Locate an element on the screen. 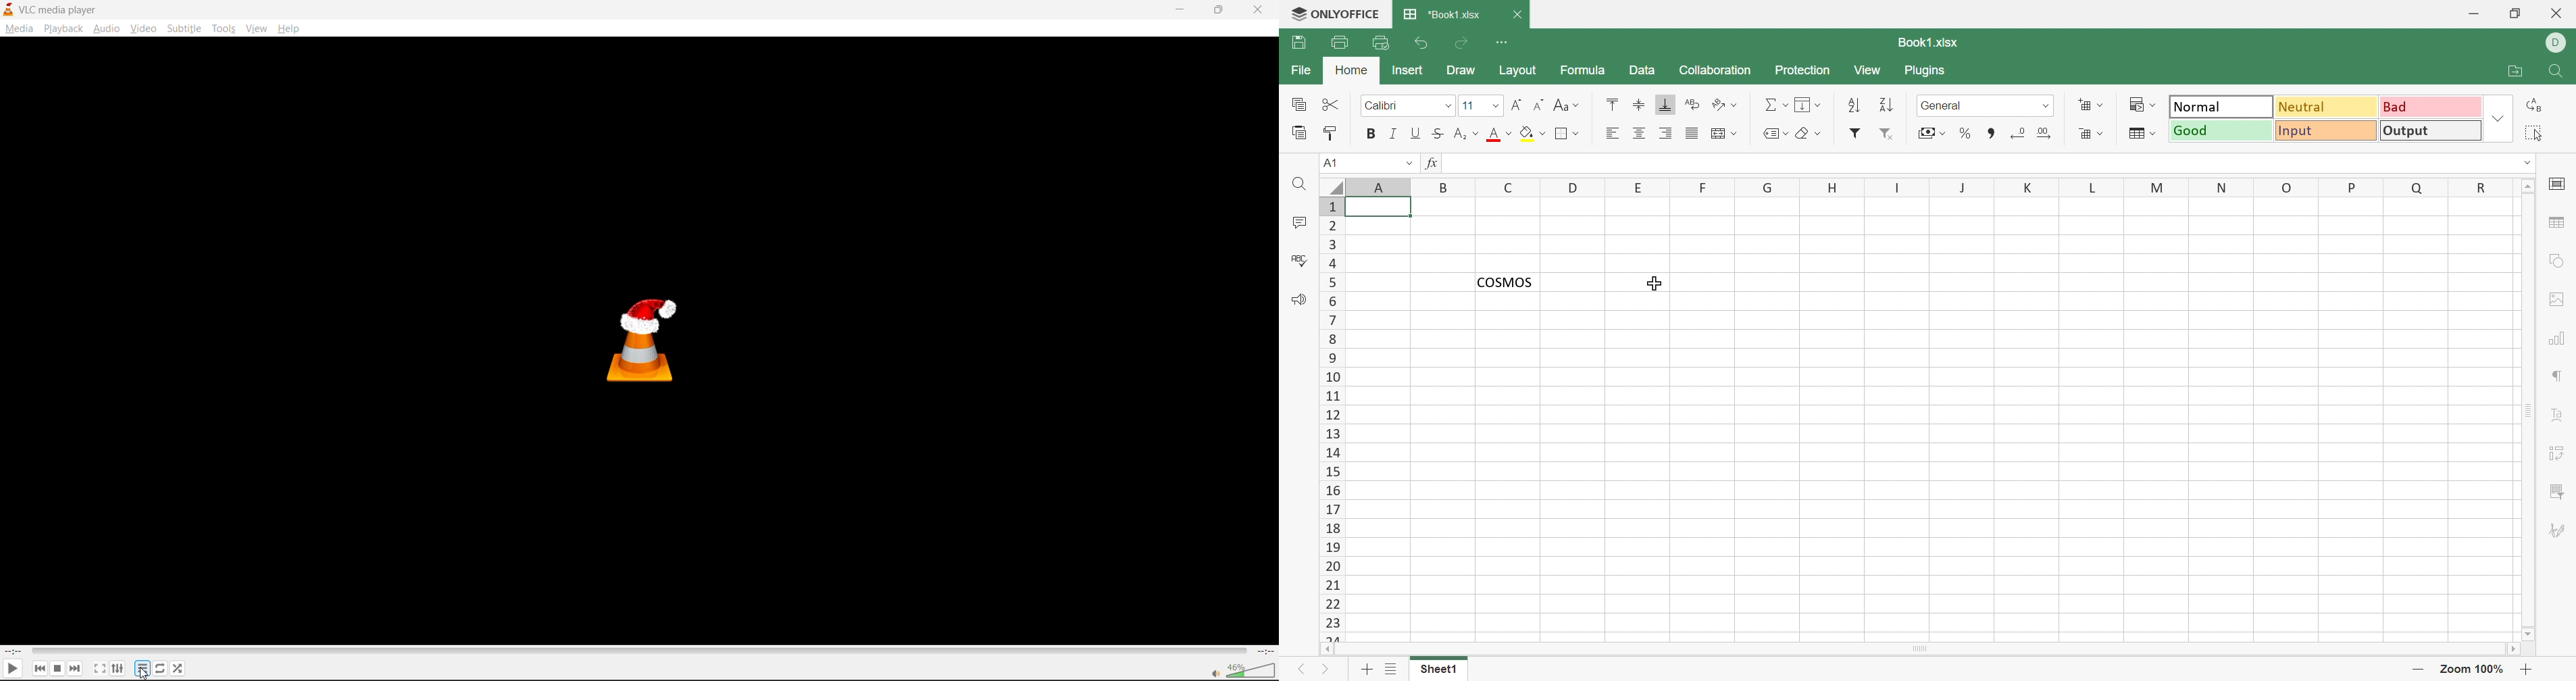  Delete cells is located at coordinates (2092, 133).